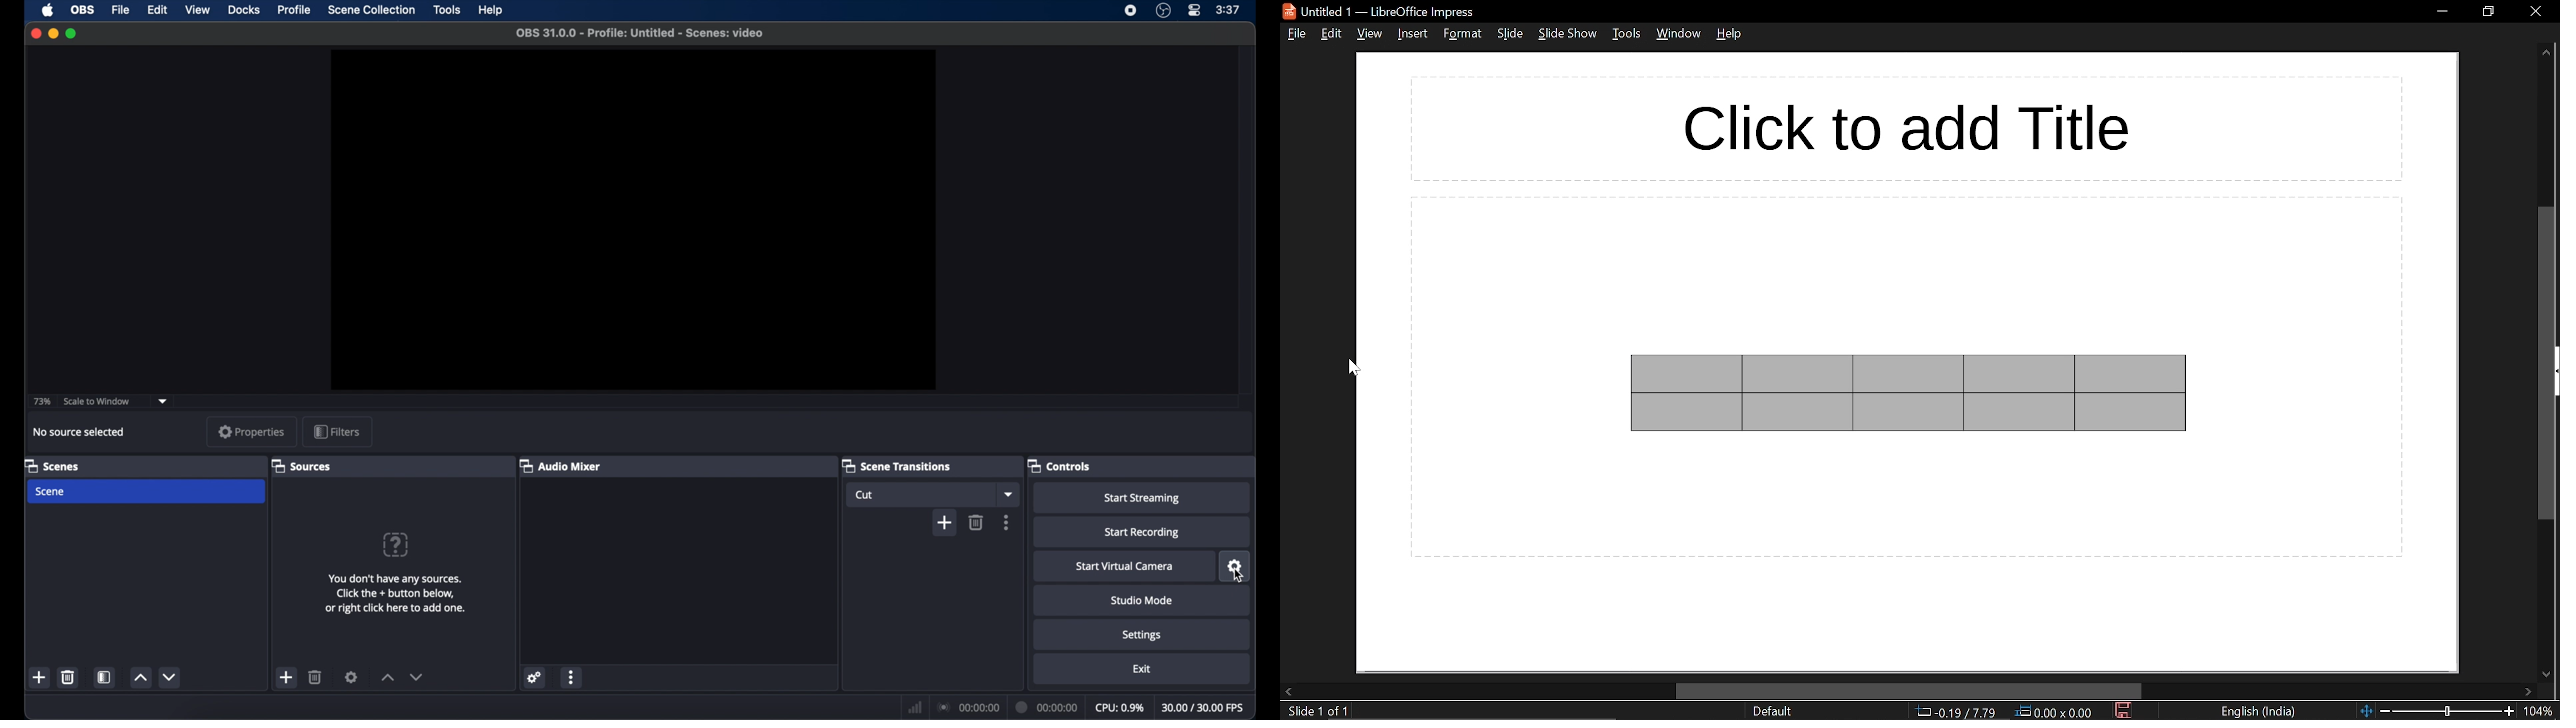 The height and width of the screenshot is (728, 2576). Describe the element at coordinates (561, 465) in the screenshot. I see `audio mixer` at that location.